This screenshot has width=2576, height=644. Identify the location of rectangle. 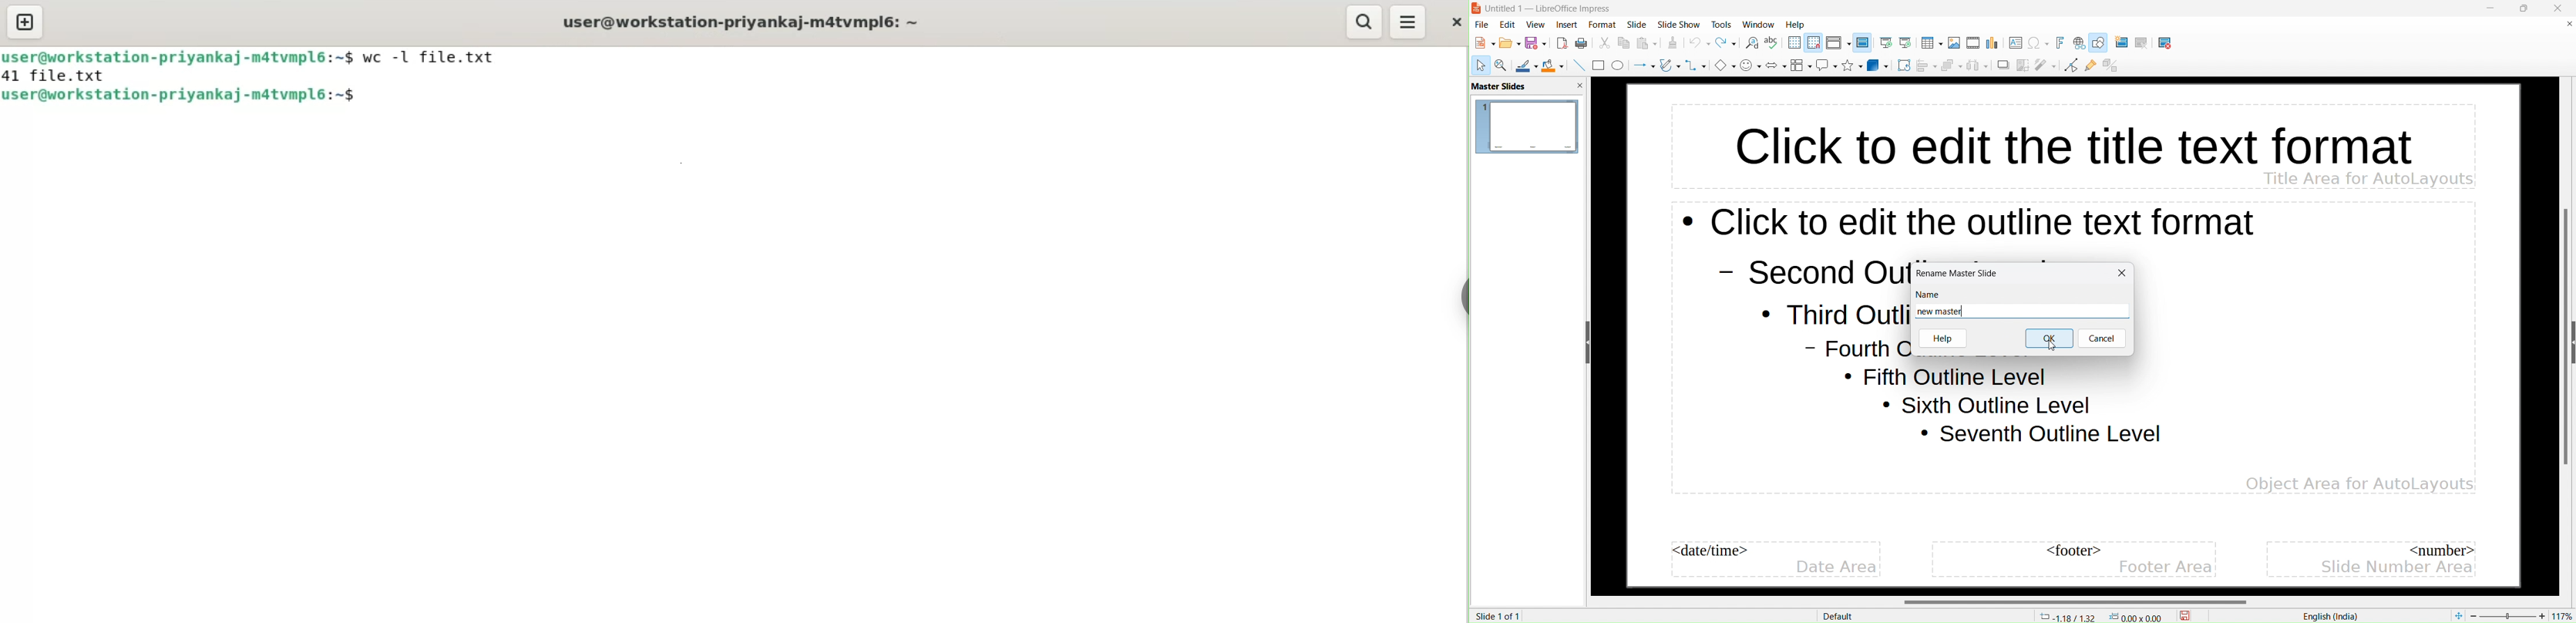
(1598, 65).